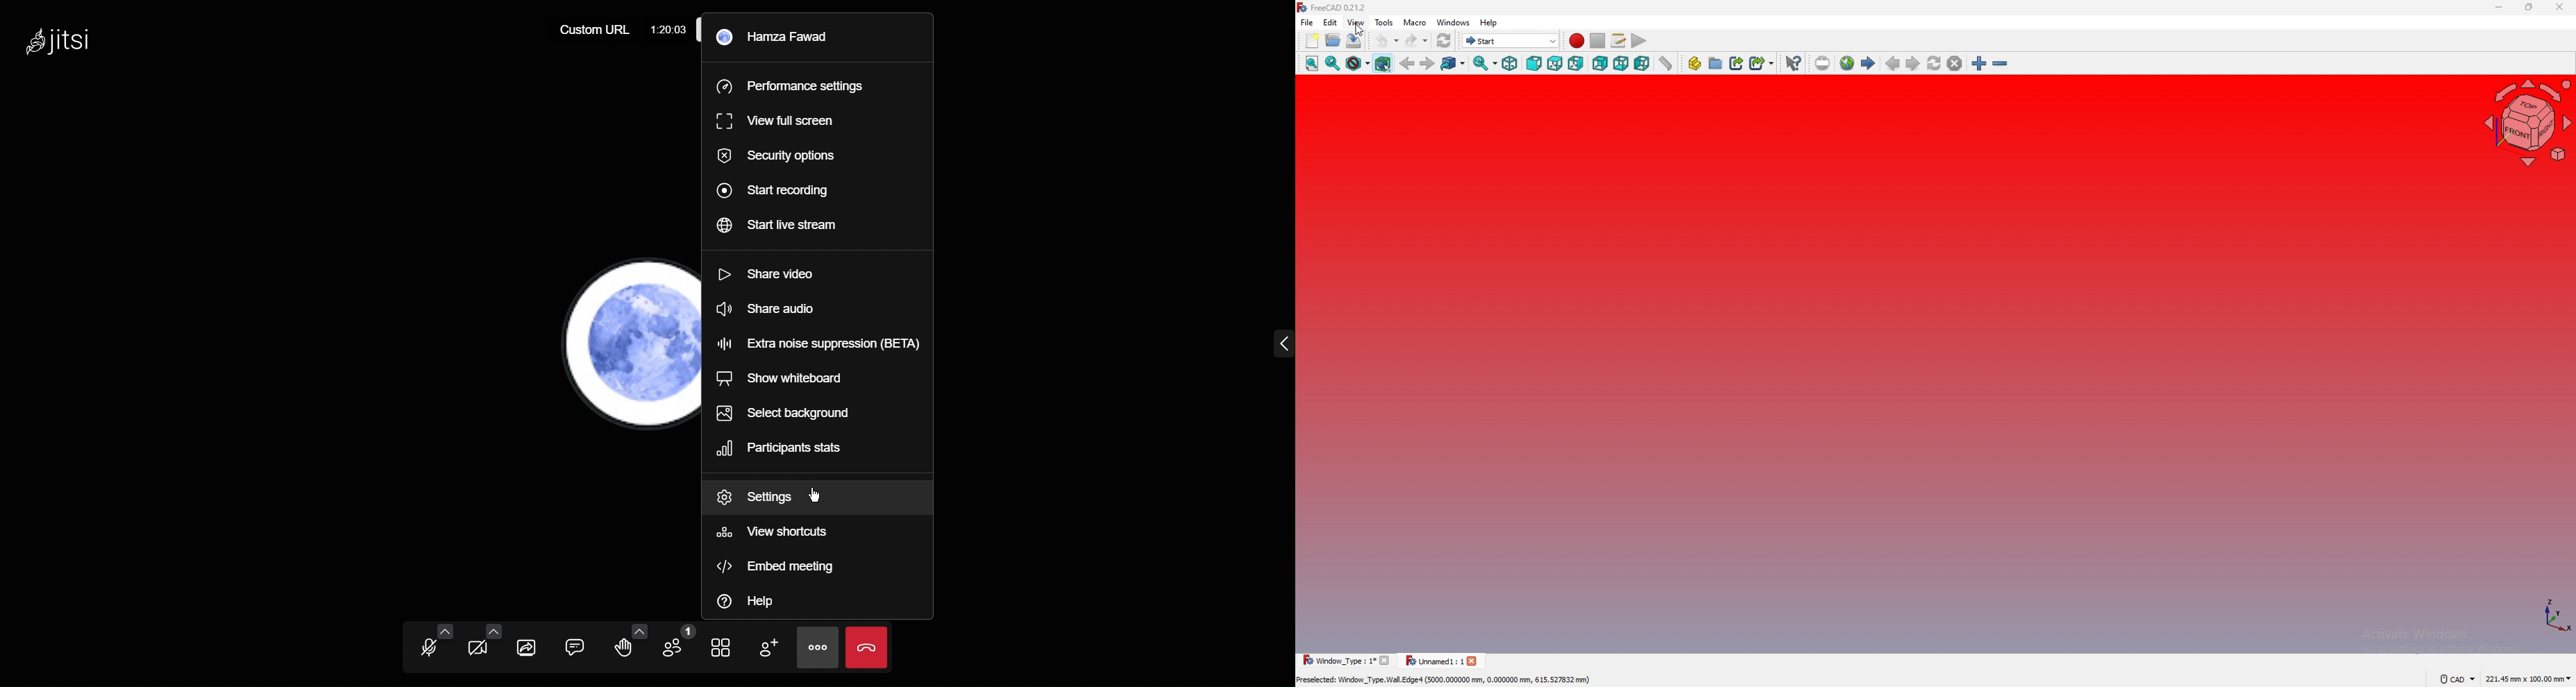 The height and width of the screenshot is (700, 2576). I want to click on measure distance, so click(1666, 63).